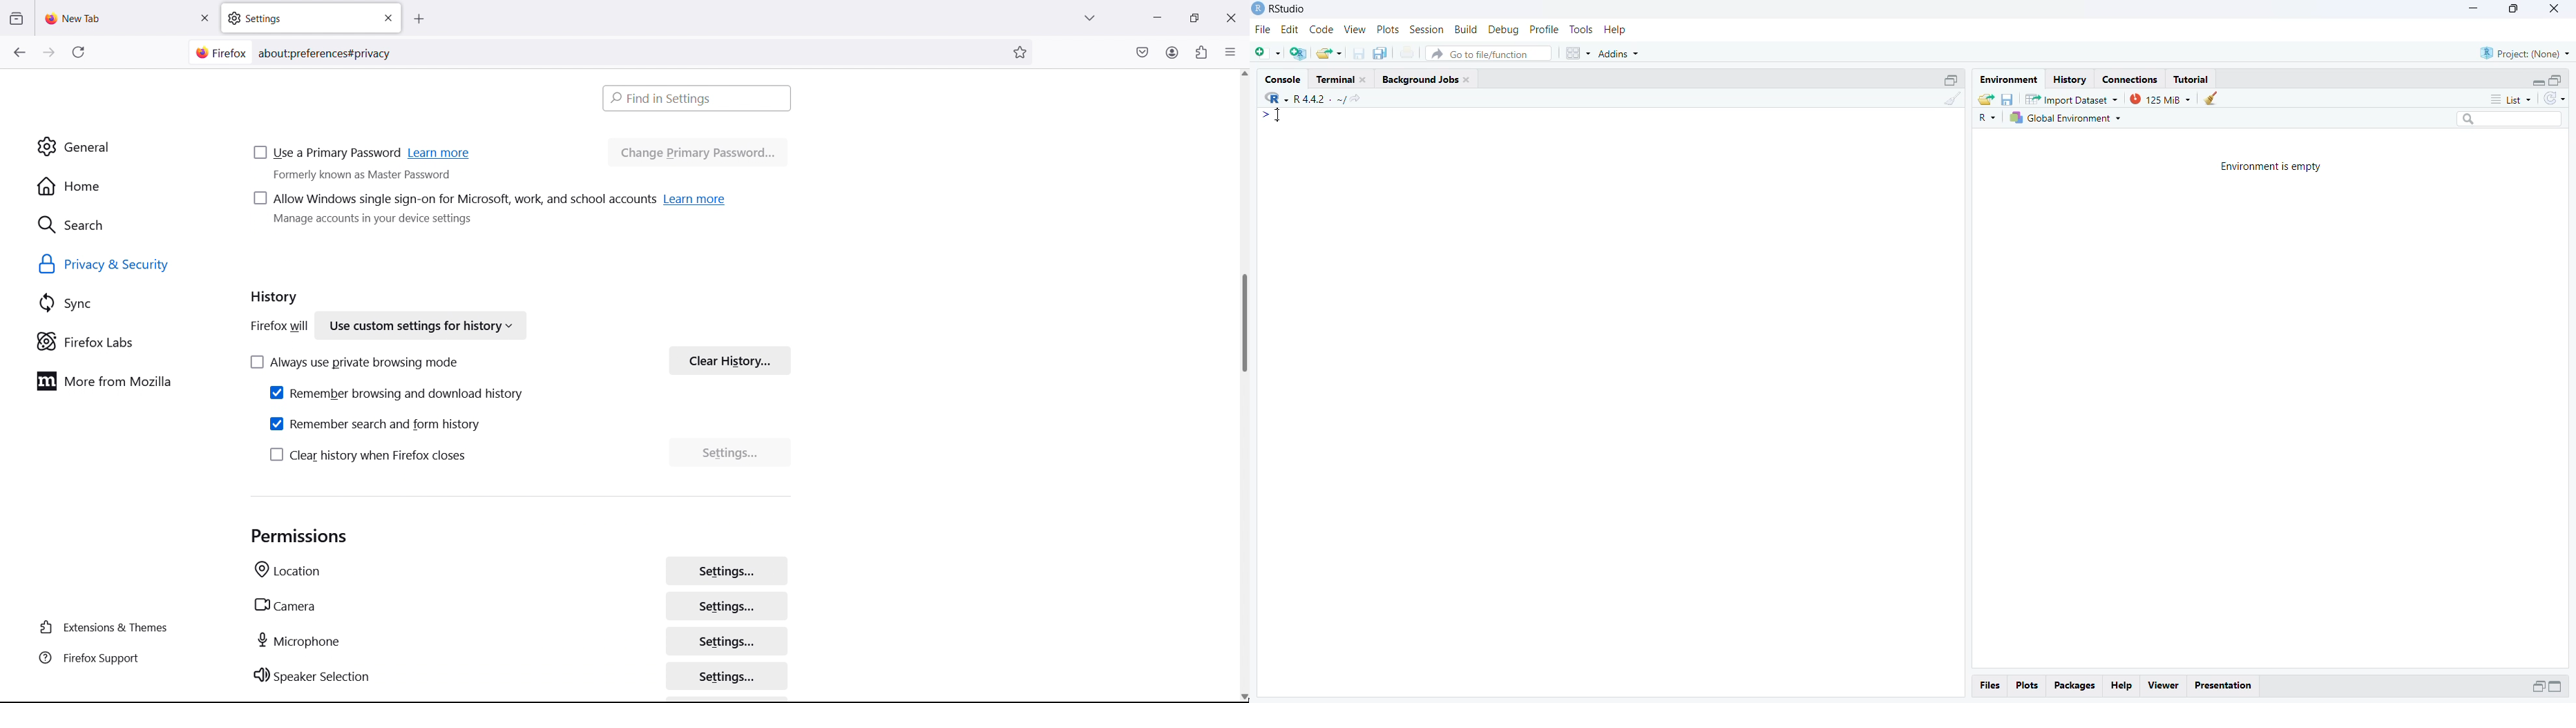 The image size is (2576, 728). I want to click on search, so click(2510, 119).